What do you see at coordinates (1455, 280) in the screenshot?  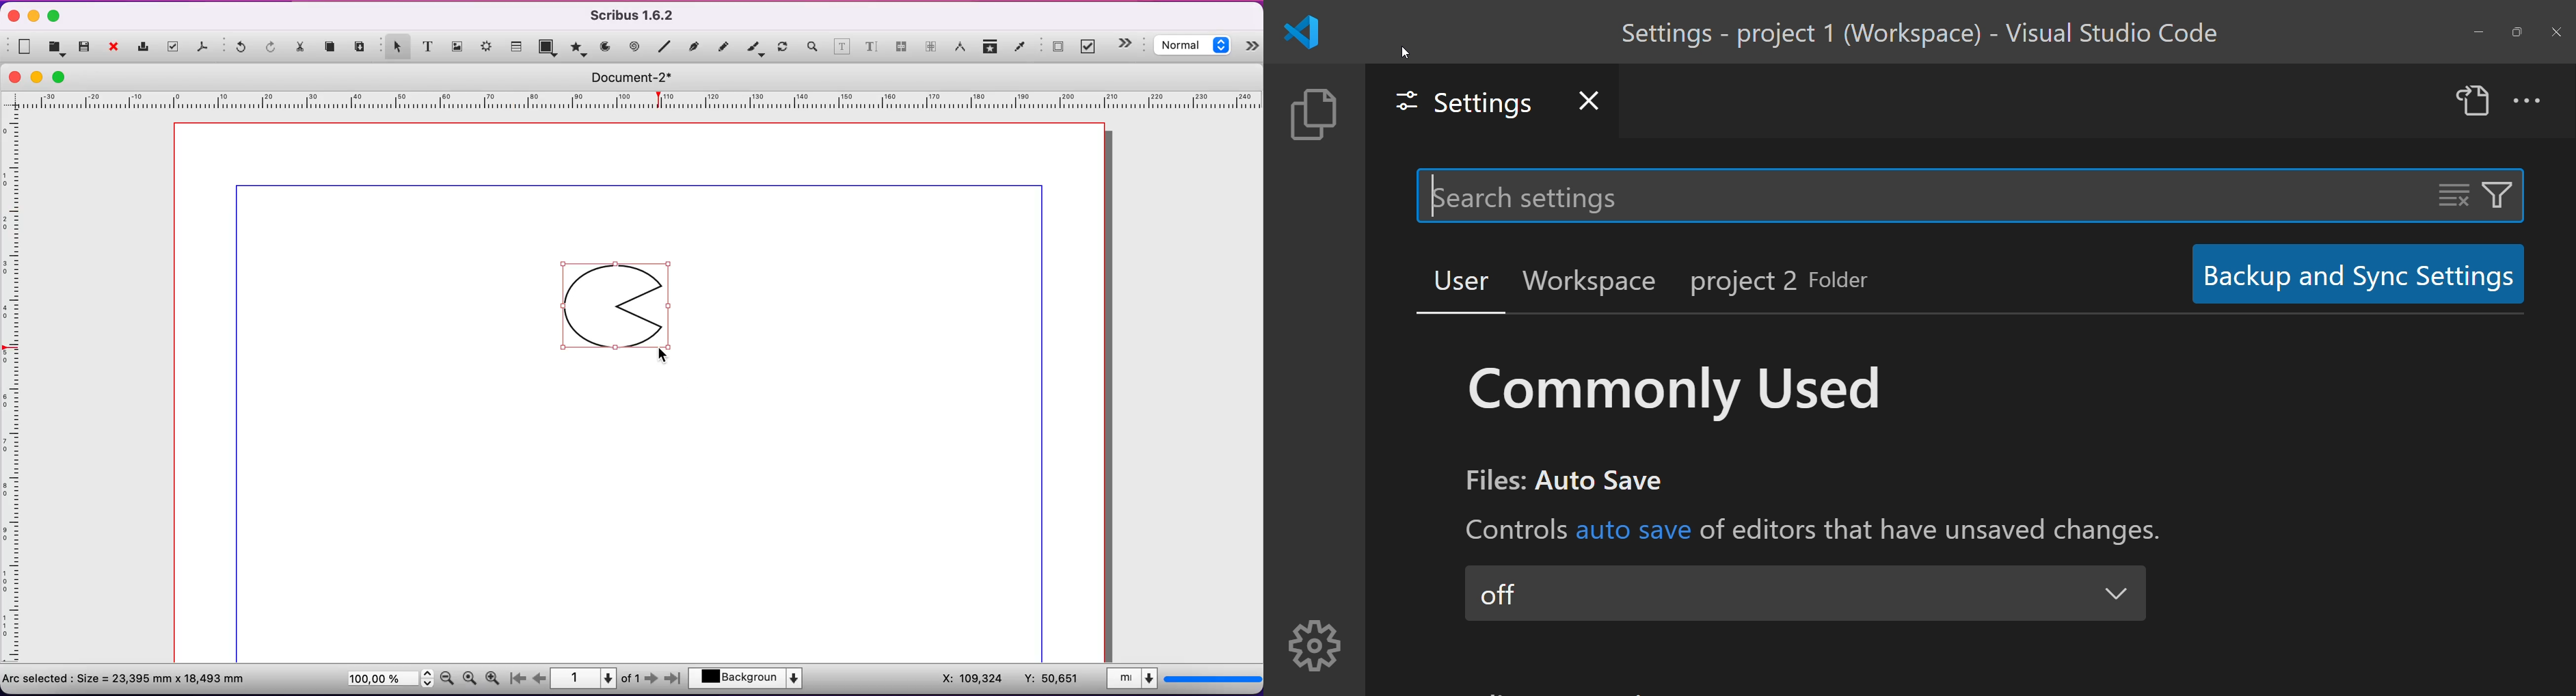 I see `user` at bounding box center [1455, 280].